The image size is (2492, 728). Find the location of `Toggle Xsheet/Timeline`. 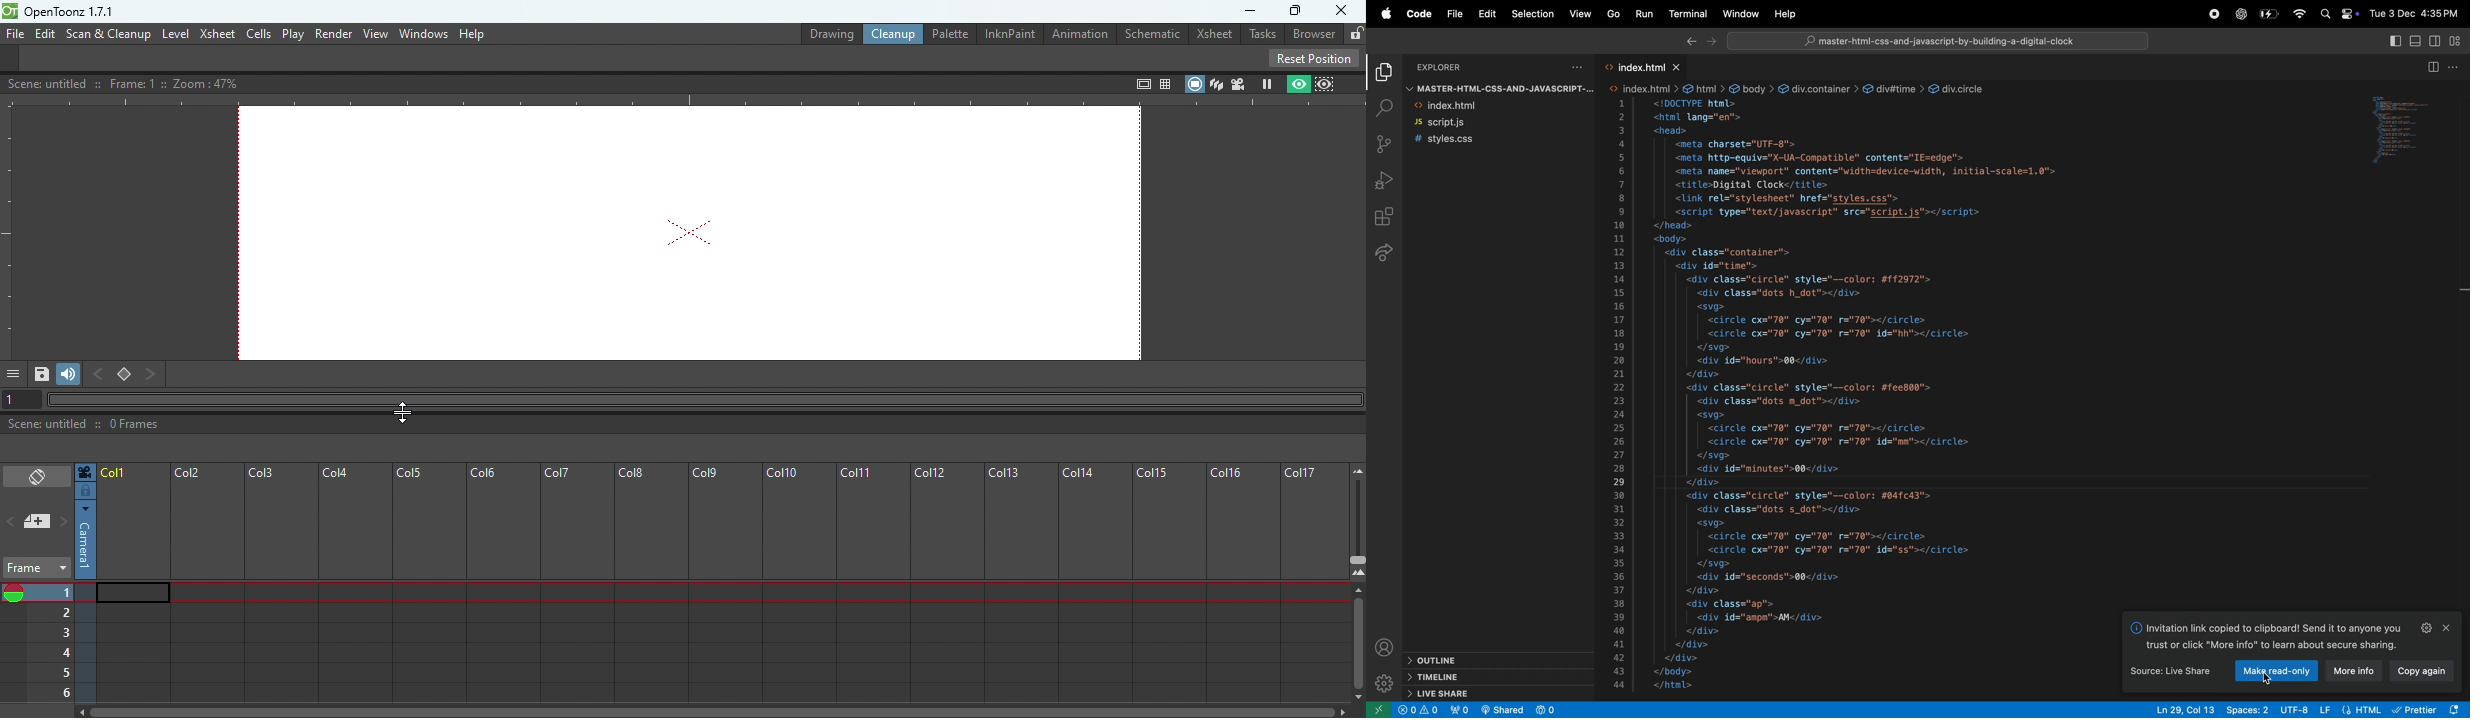

Toggle Xsheet/Timeline is located at coordinates (37, 478).